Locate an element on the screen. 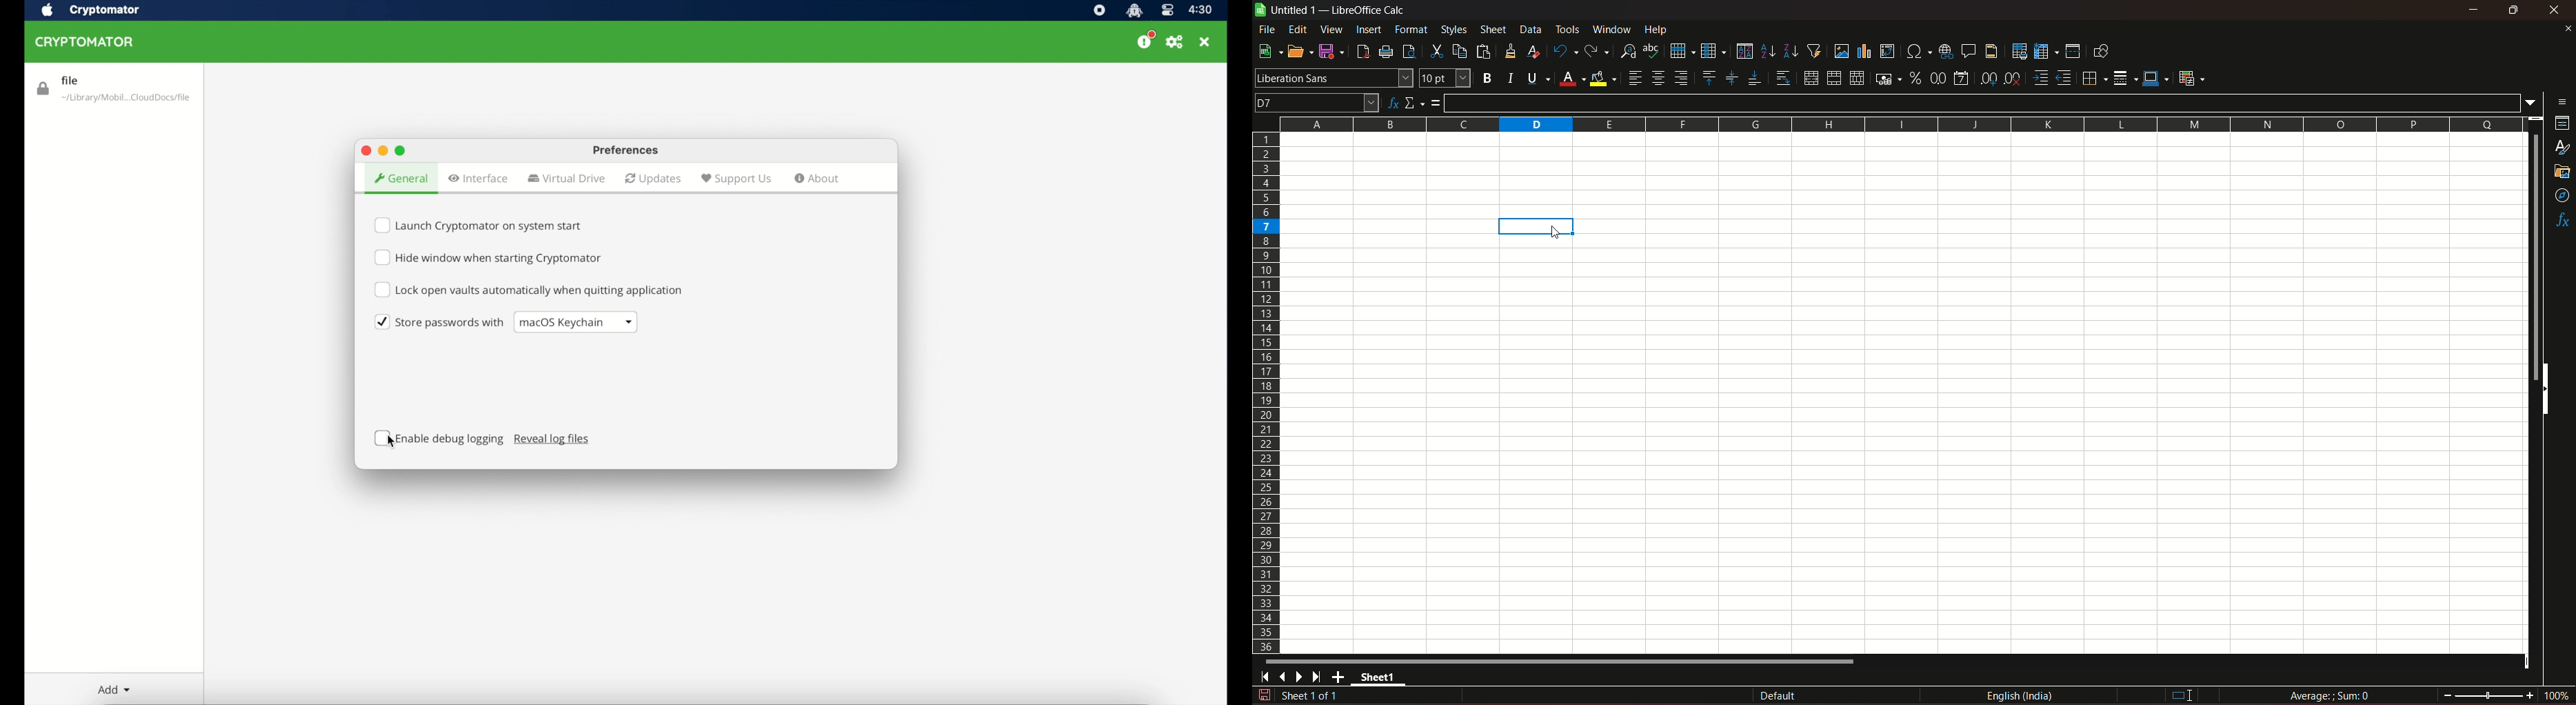 The width and height of the screenshot is (2576, 728). add new sheet is located at coordinates (1340, 677).